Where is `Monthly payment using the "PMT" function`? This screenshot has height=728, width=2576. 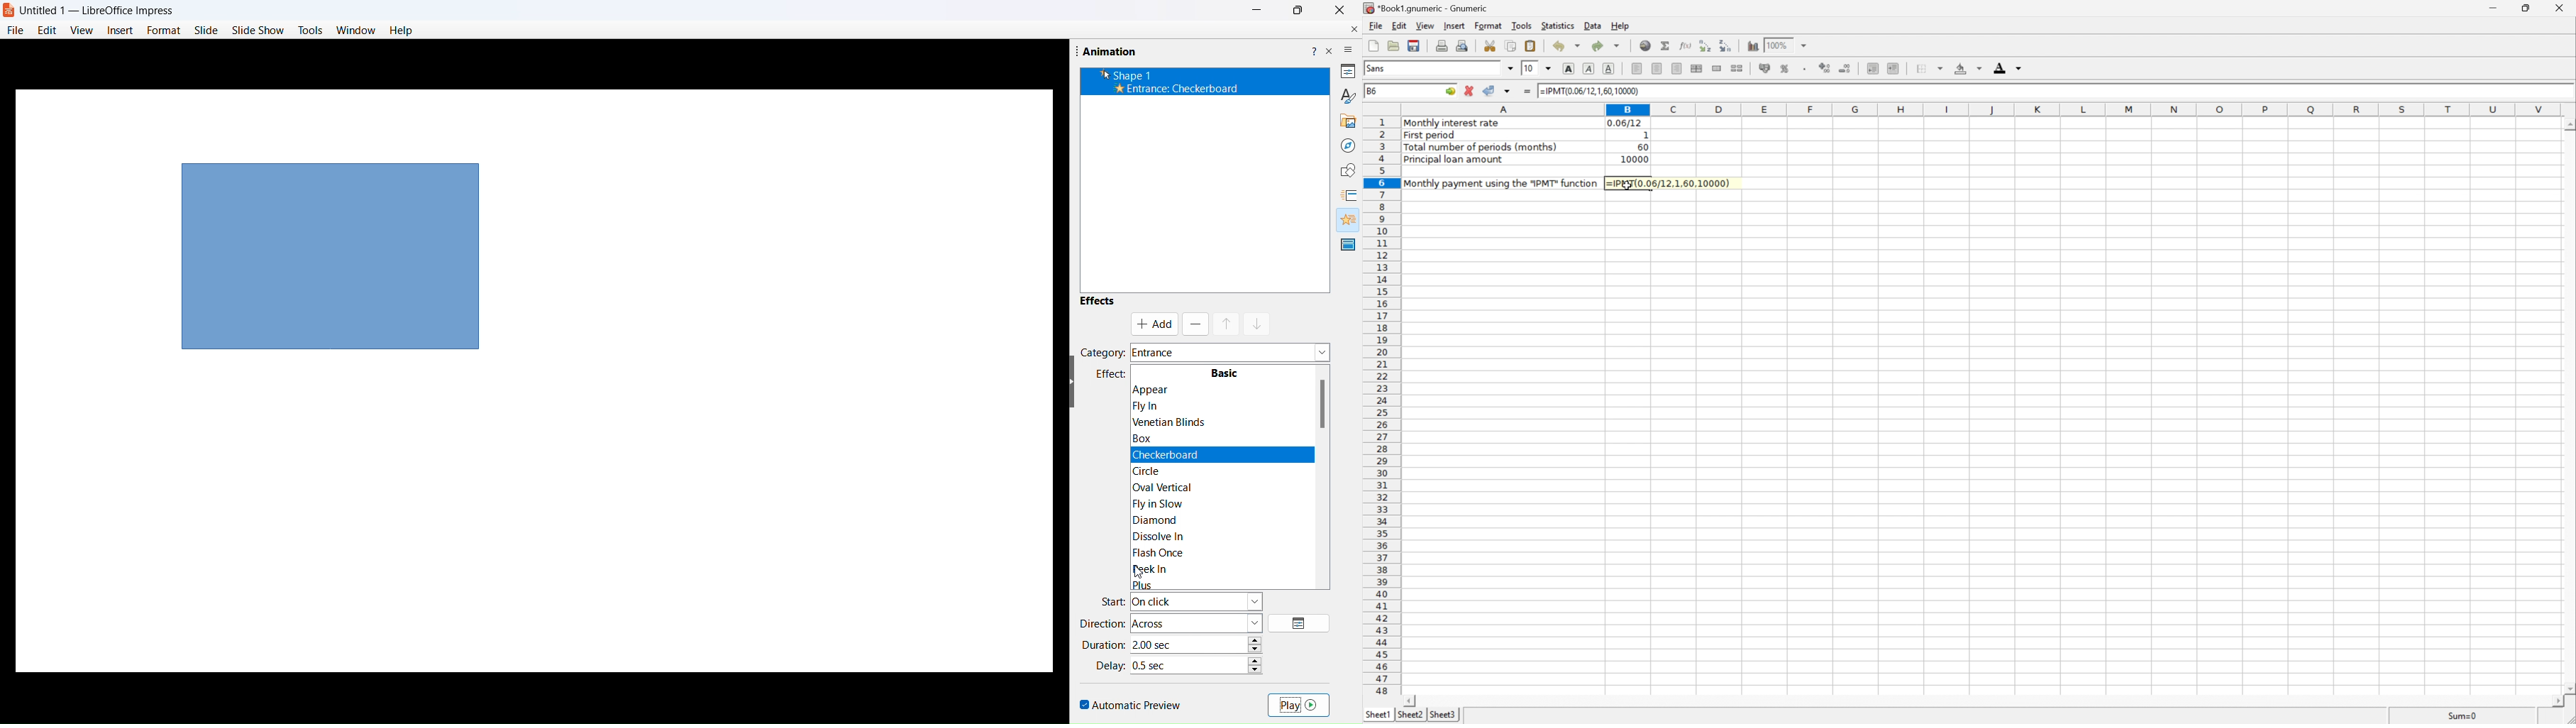
Monthly payment using the "PMT" function is located at coordinates (1501, 183).